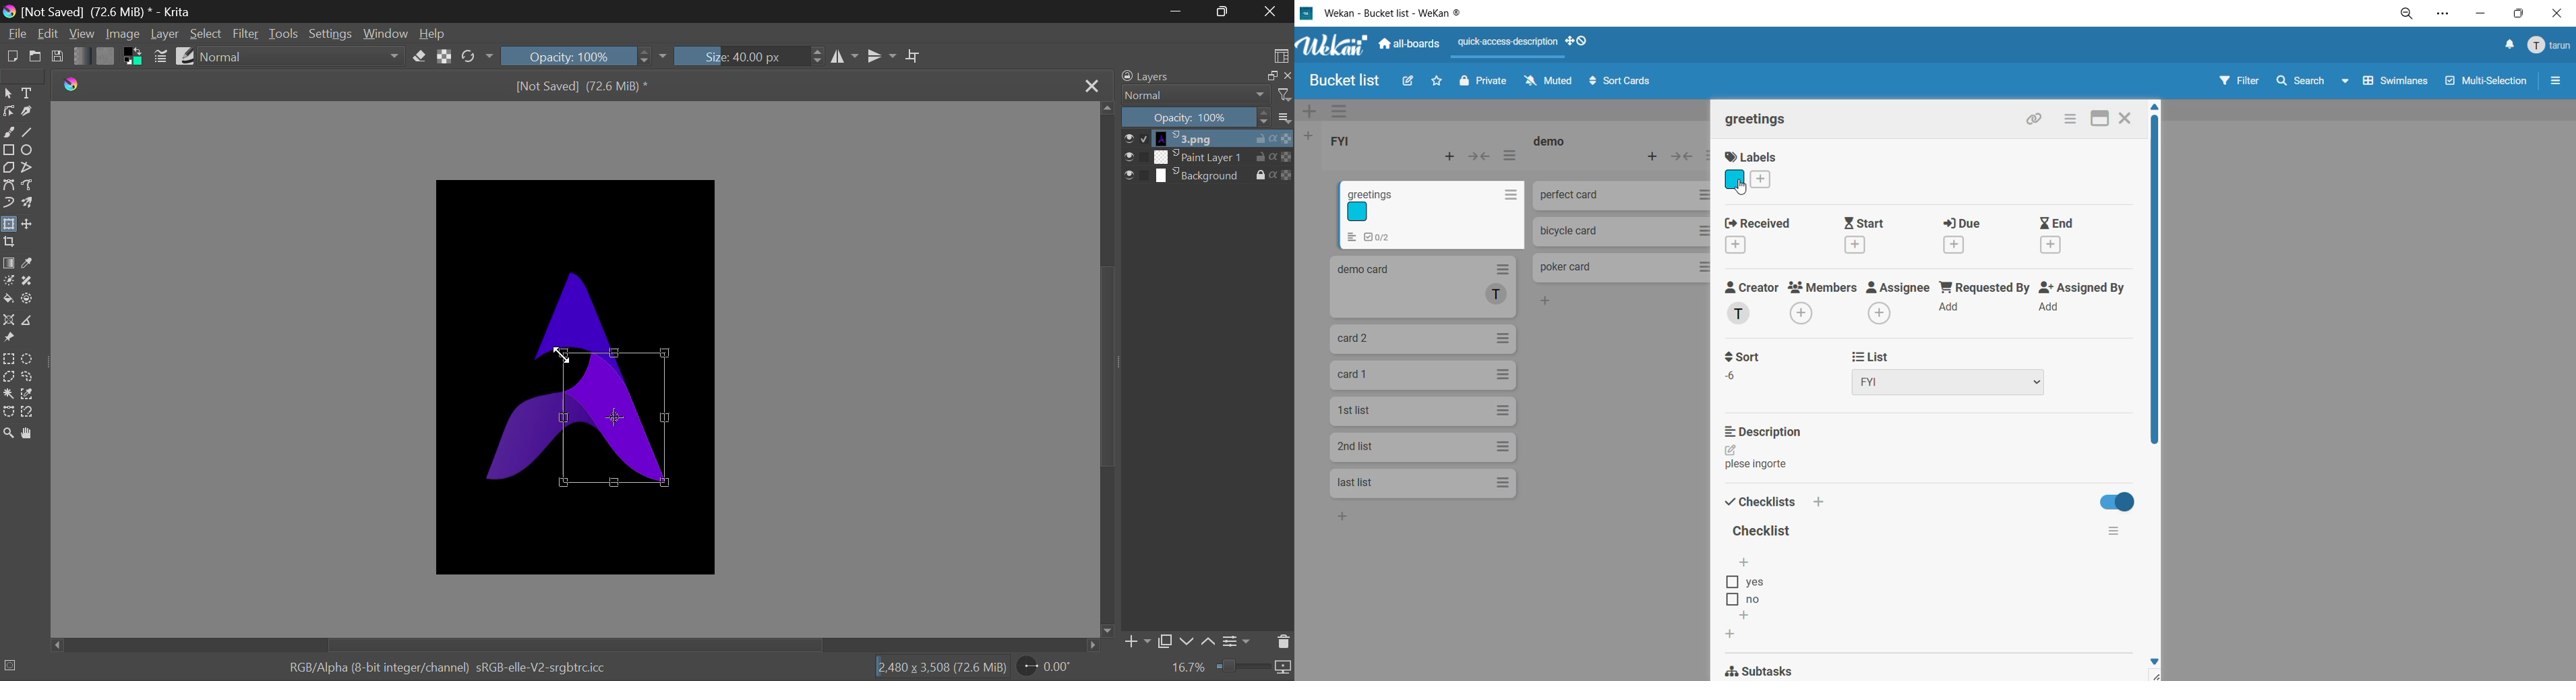 The image size is (2576, 700). What do you see at coordinates (16, 34) in the screenshot?
I see `File` at bounding box center [16, 34].